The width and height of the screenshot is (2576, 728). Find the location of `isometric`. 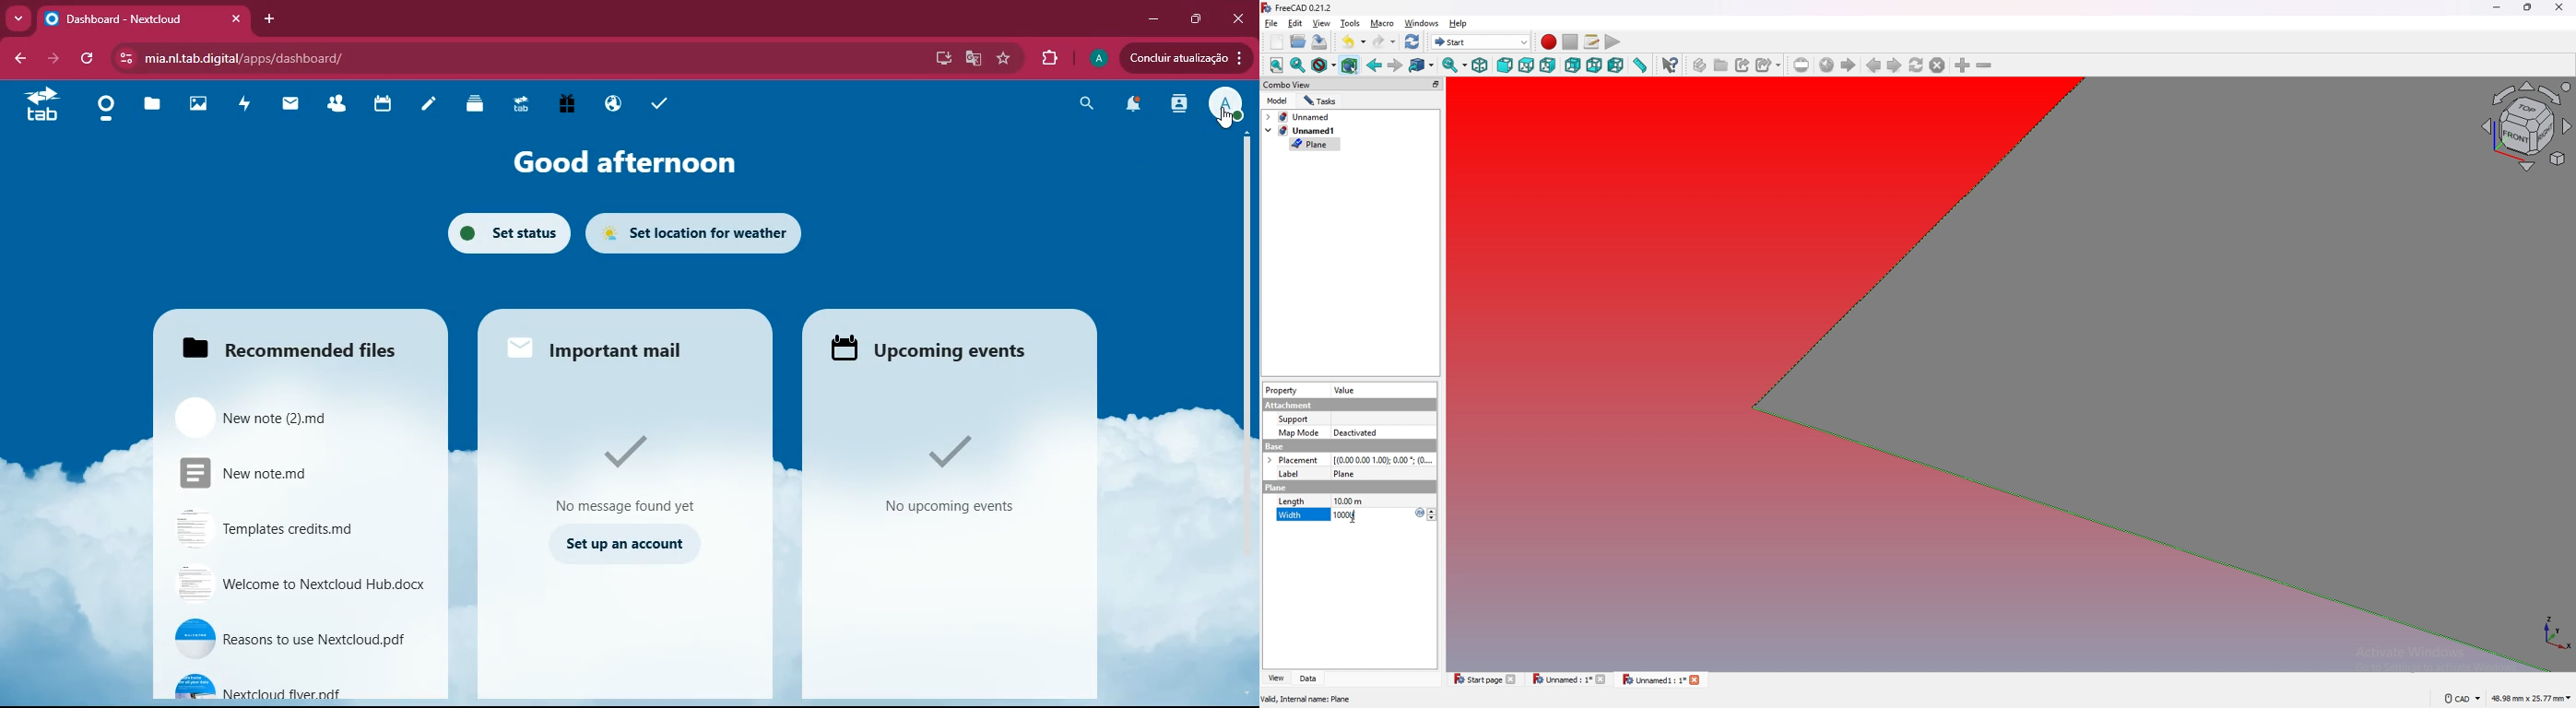

isometric is located at coordinates (1480, 65).